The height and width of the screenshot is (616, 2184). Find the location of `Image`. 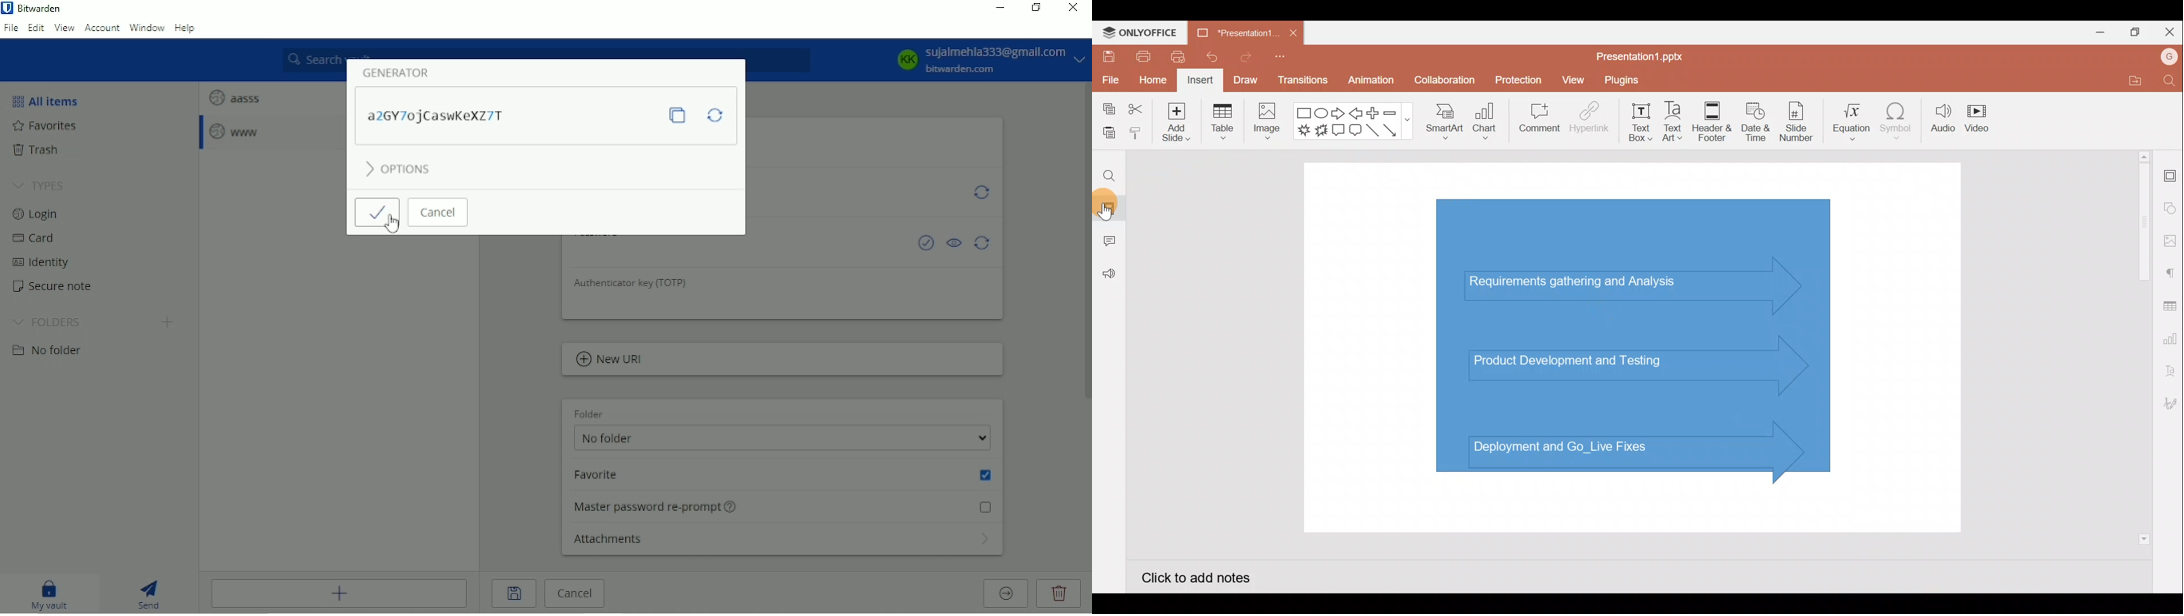

Image is located at coordinates (1269, 126).